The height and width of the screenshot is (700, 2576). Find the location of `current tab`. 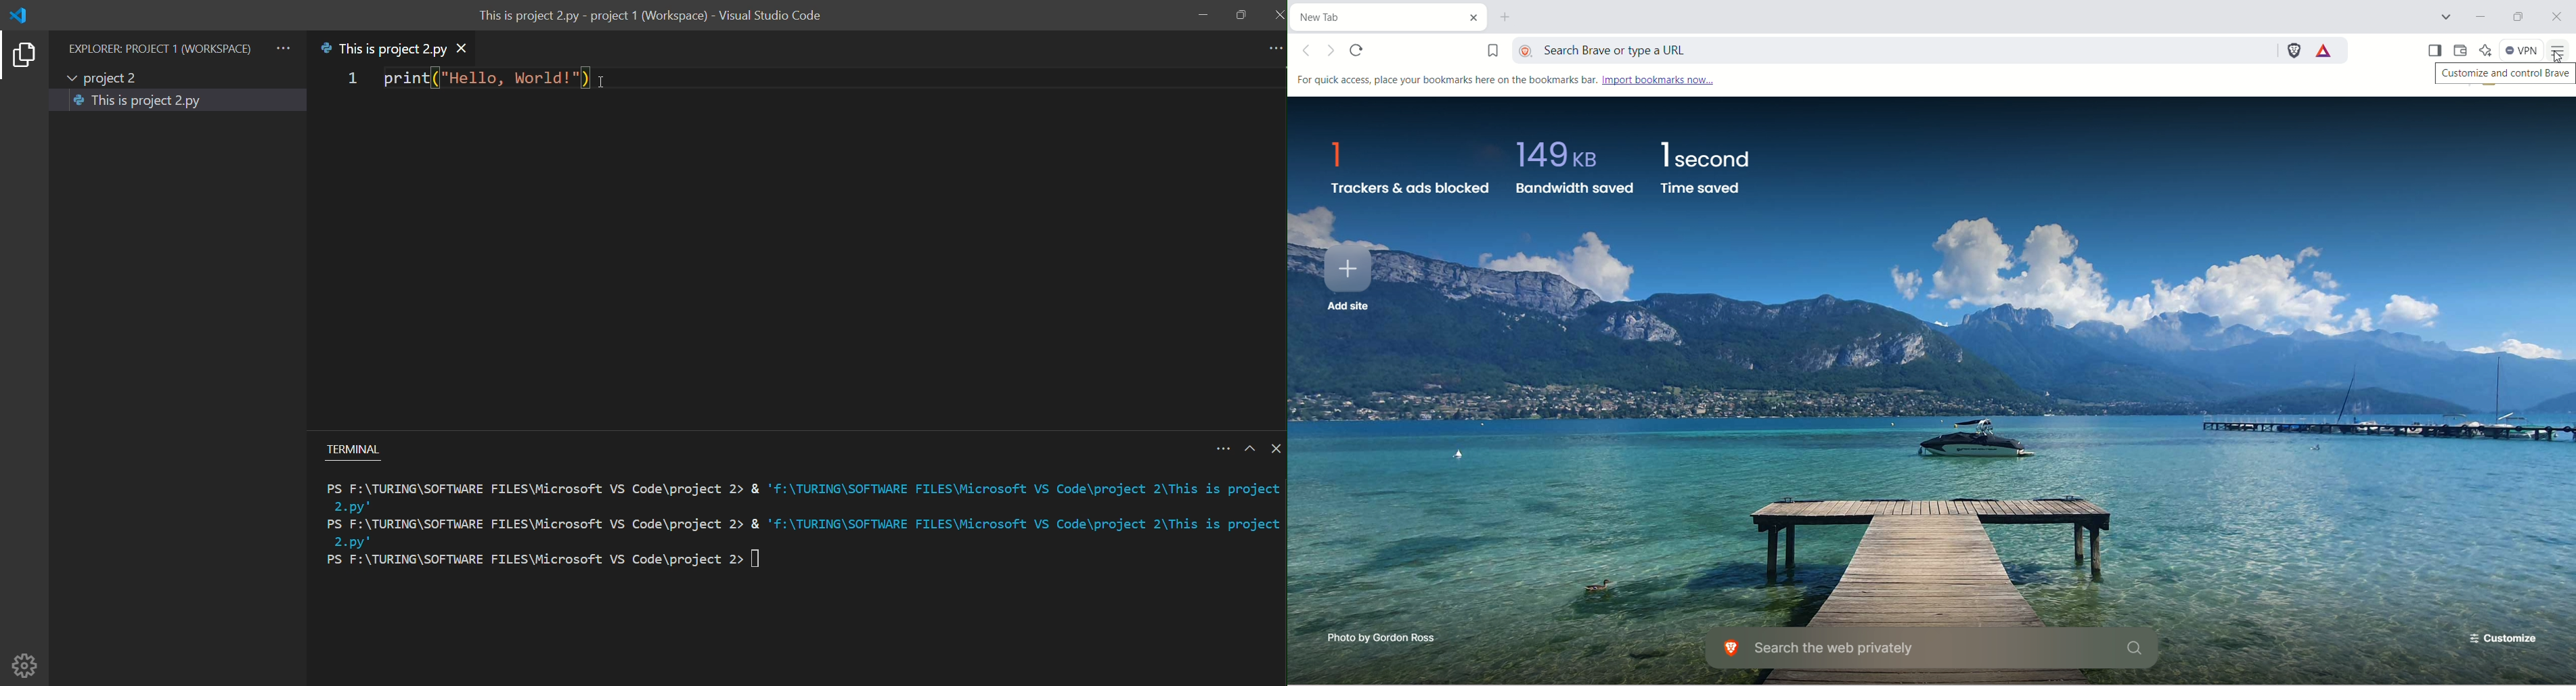

current tab is located at coordinates (1371, 17).